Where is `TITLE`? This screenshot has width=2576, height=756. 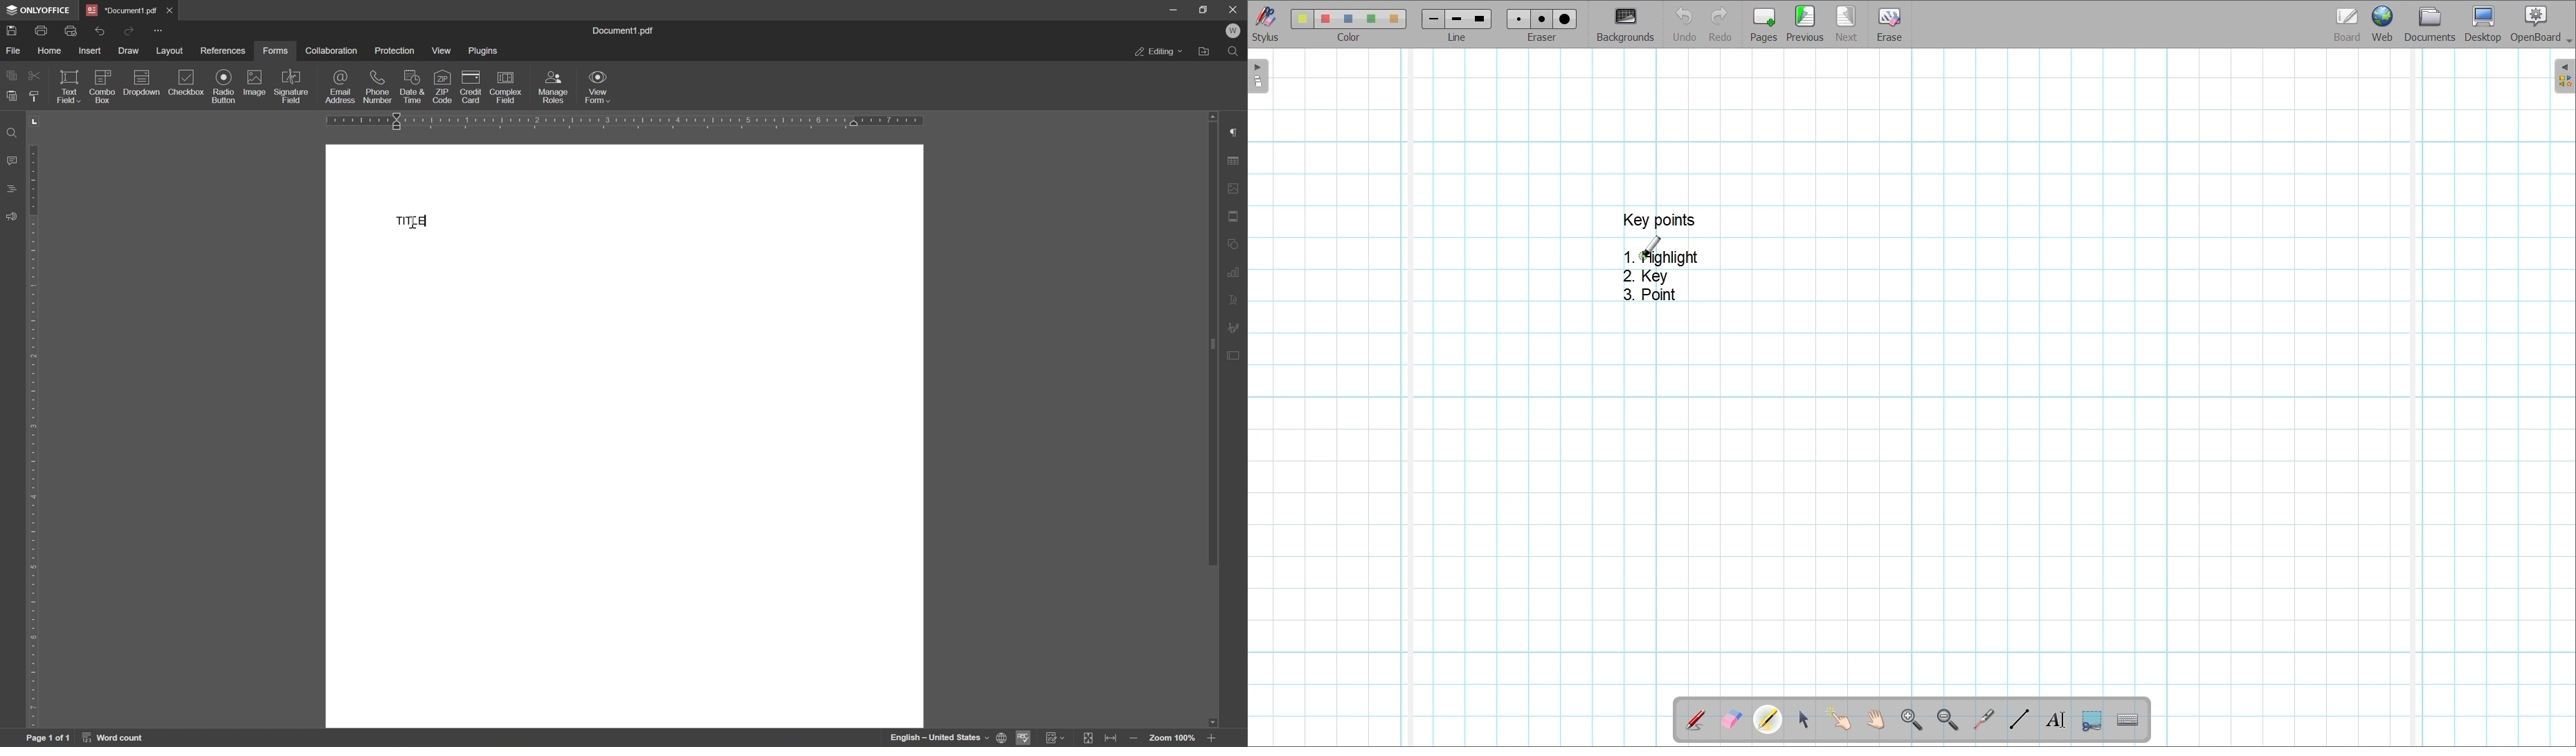
TITLE is located at coordinates (407, 223).